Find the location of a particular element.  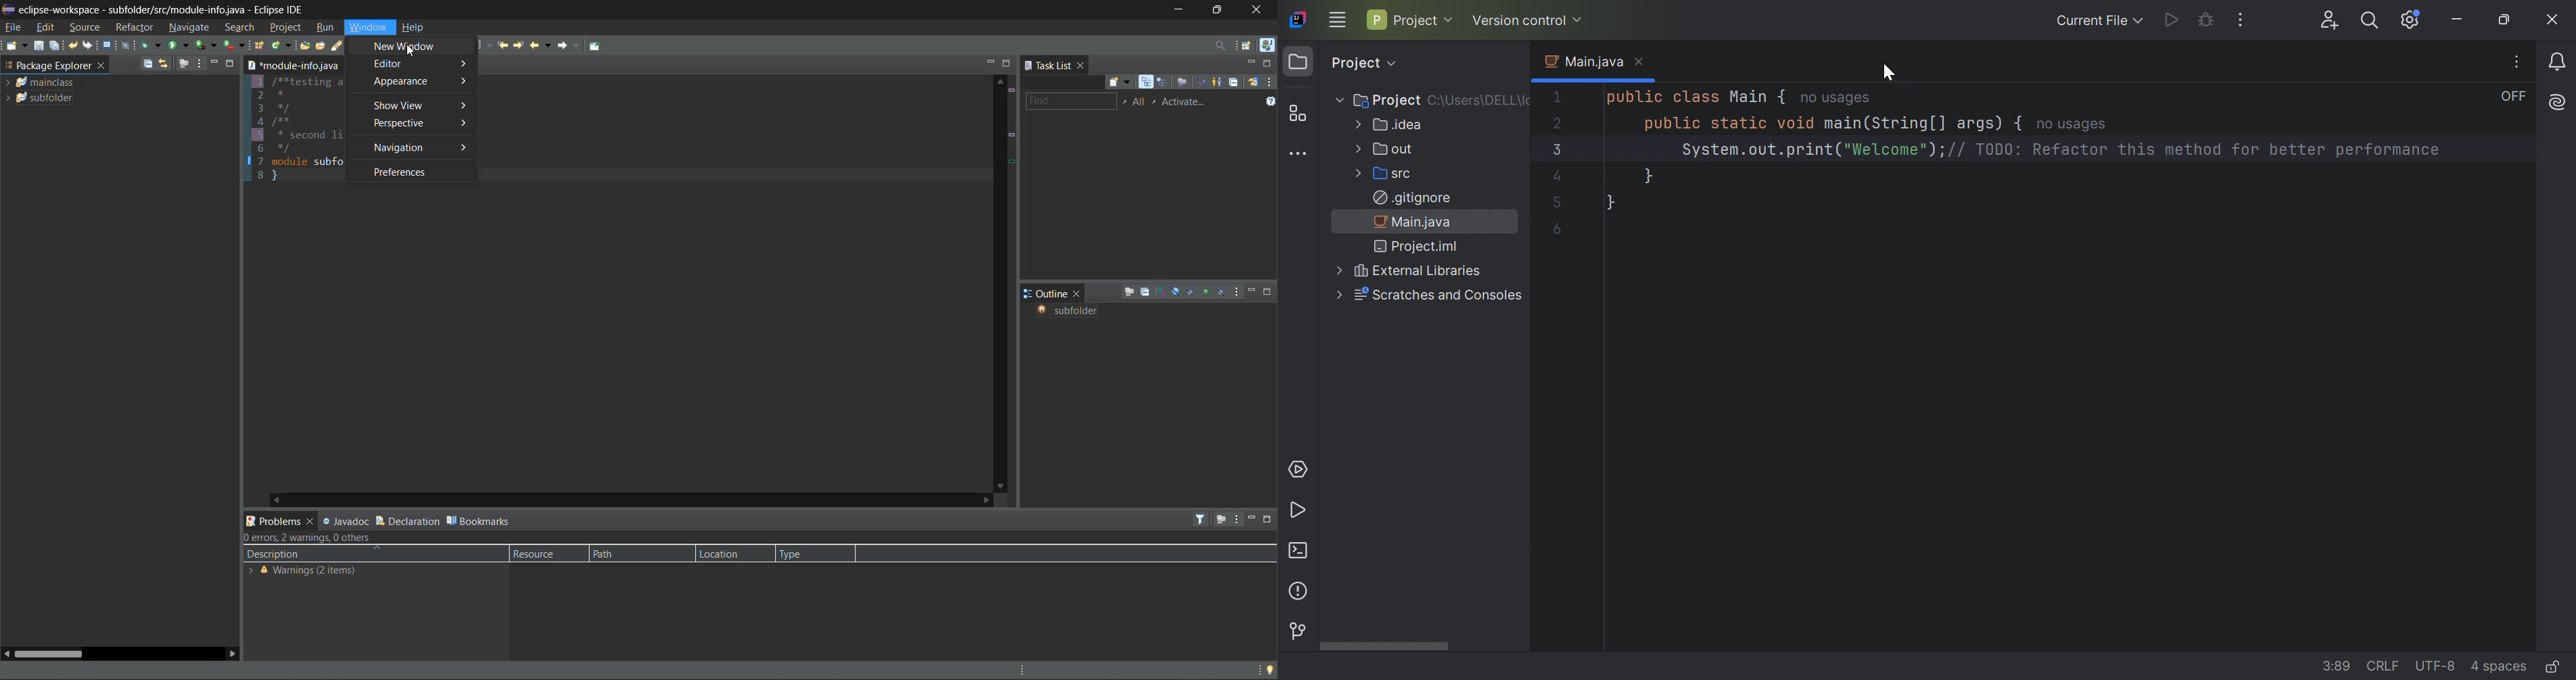

bookmark display is located at coordinates (246, 163).